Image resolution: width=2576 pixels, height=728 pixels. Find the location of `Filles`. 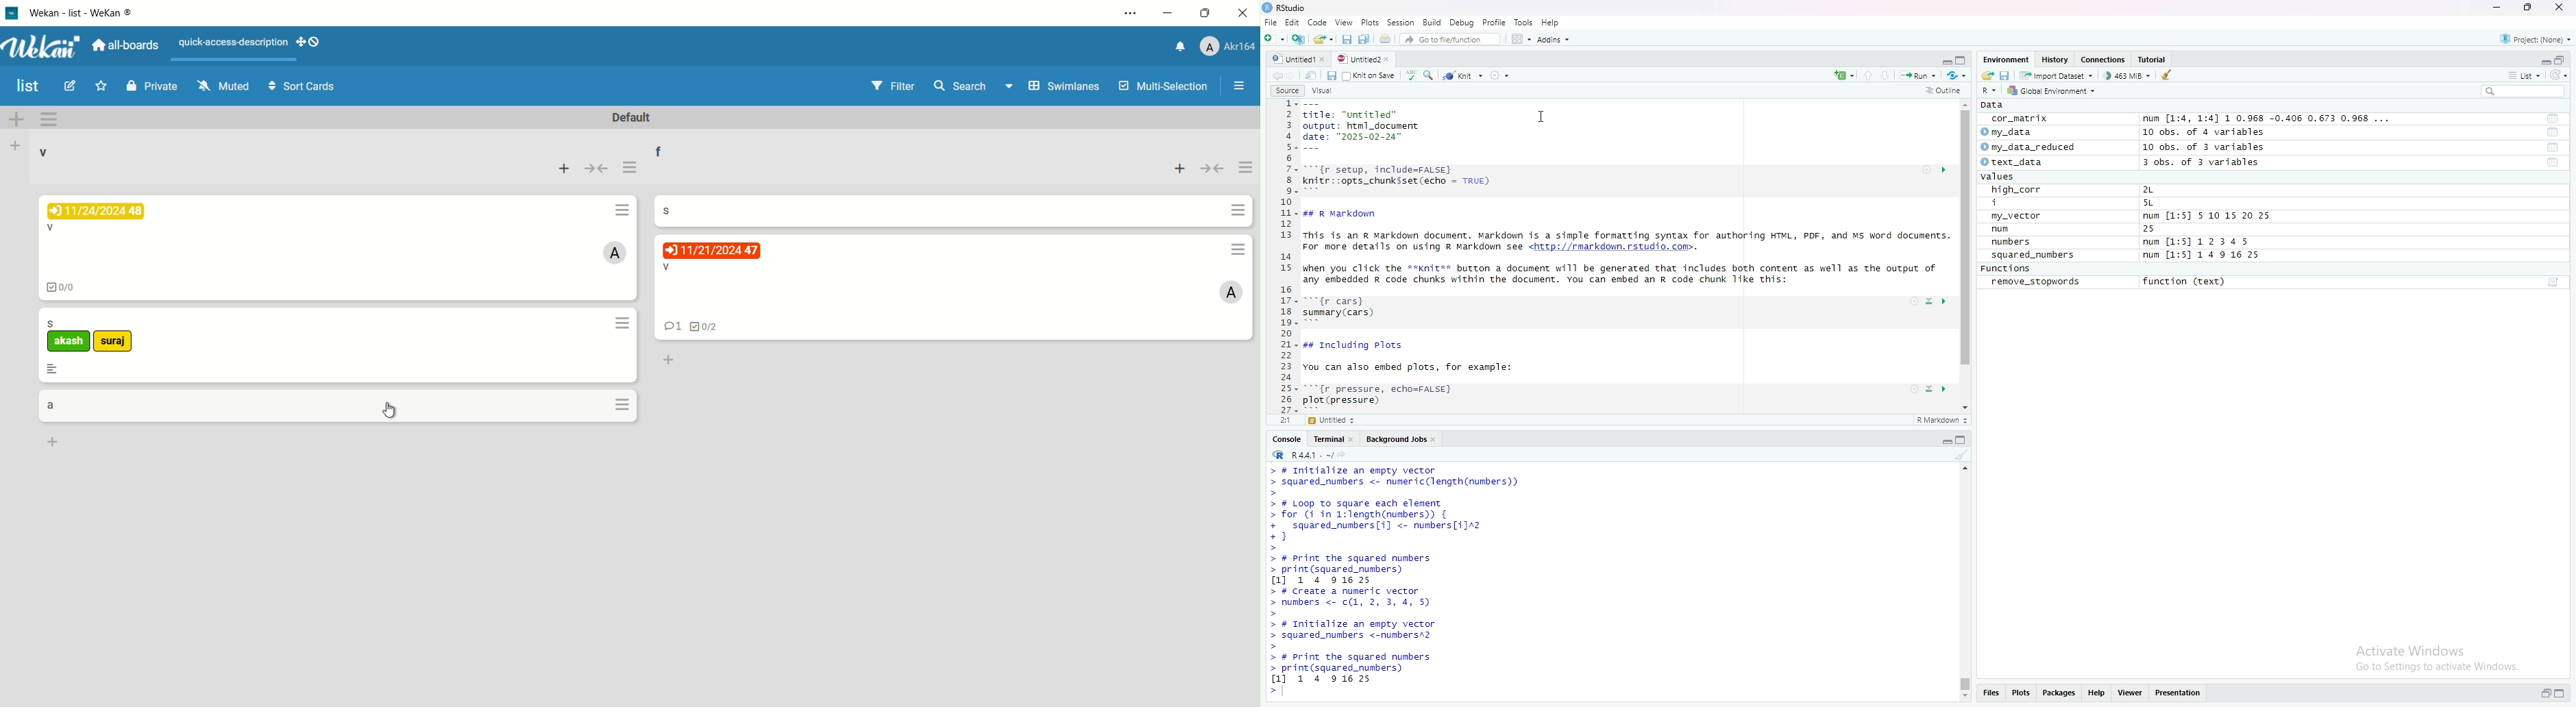

Filles is located at coordinates (1990, 694).